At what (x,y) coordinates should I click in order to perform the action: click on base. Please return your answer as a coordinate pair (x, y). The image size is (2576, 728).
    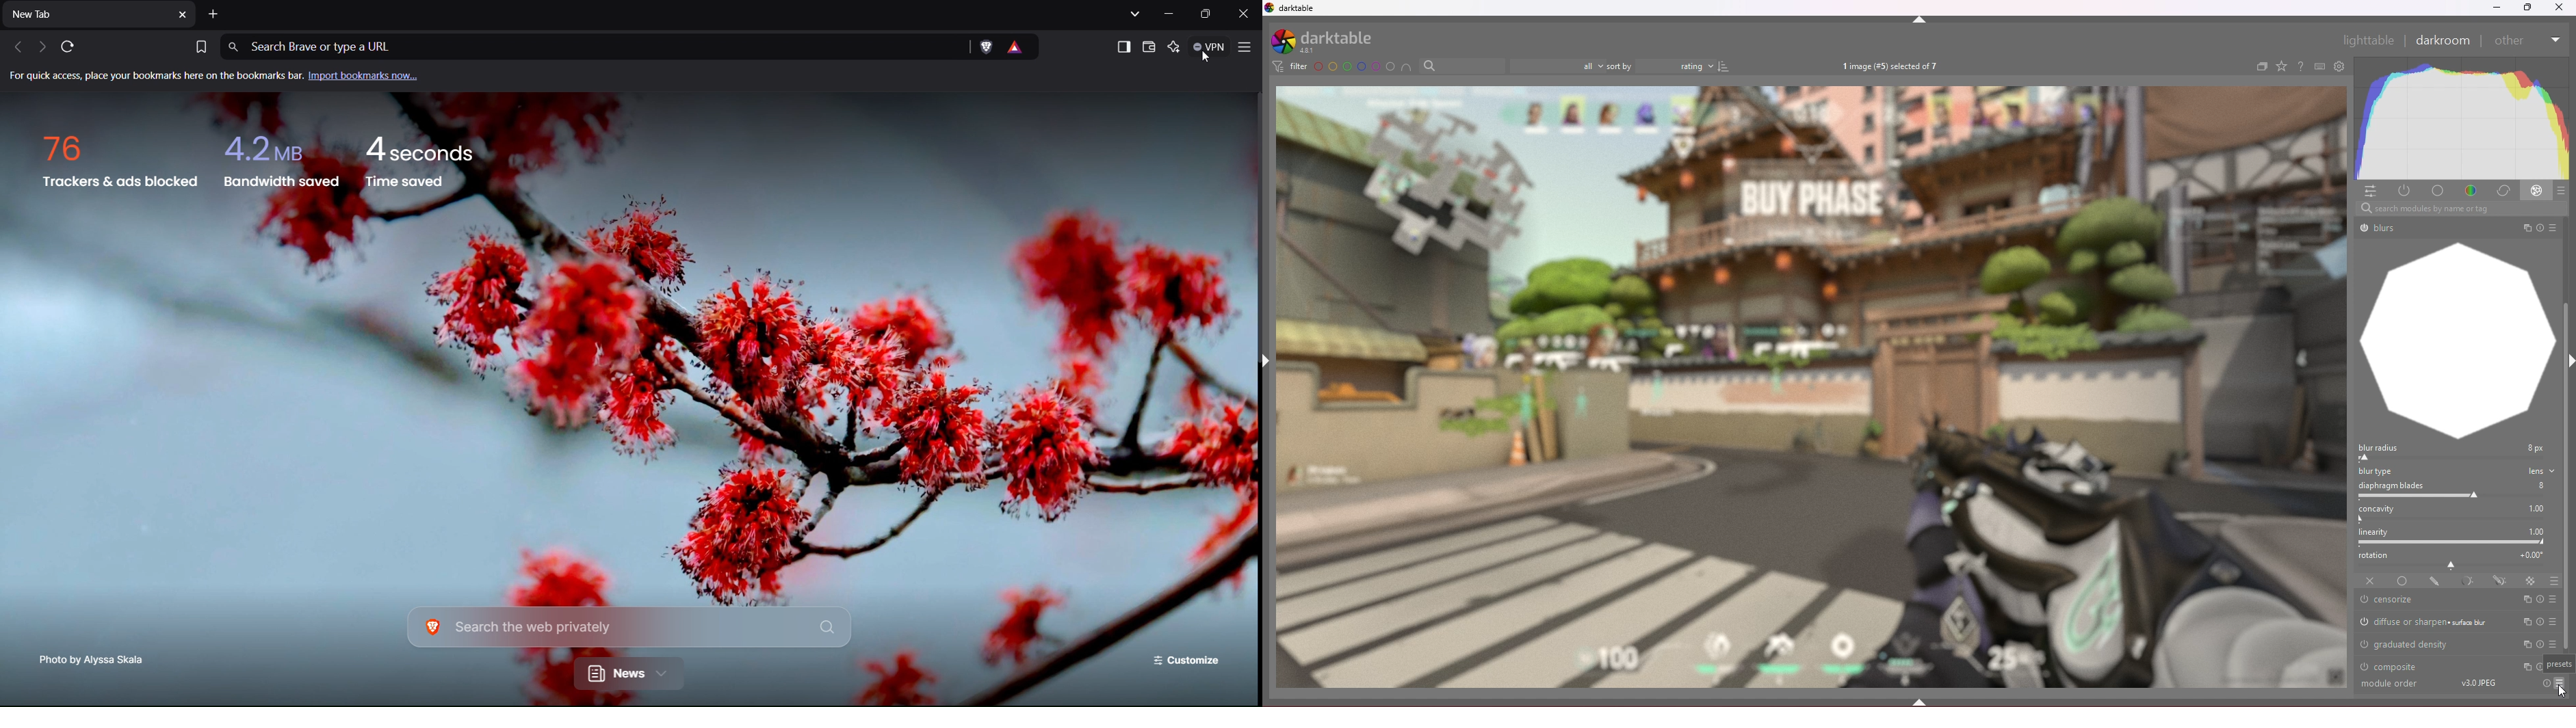
    Looking at the image, I should click on (2440, 191).